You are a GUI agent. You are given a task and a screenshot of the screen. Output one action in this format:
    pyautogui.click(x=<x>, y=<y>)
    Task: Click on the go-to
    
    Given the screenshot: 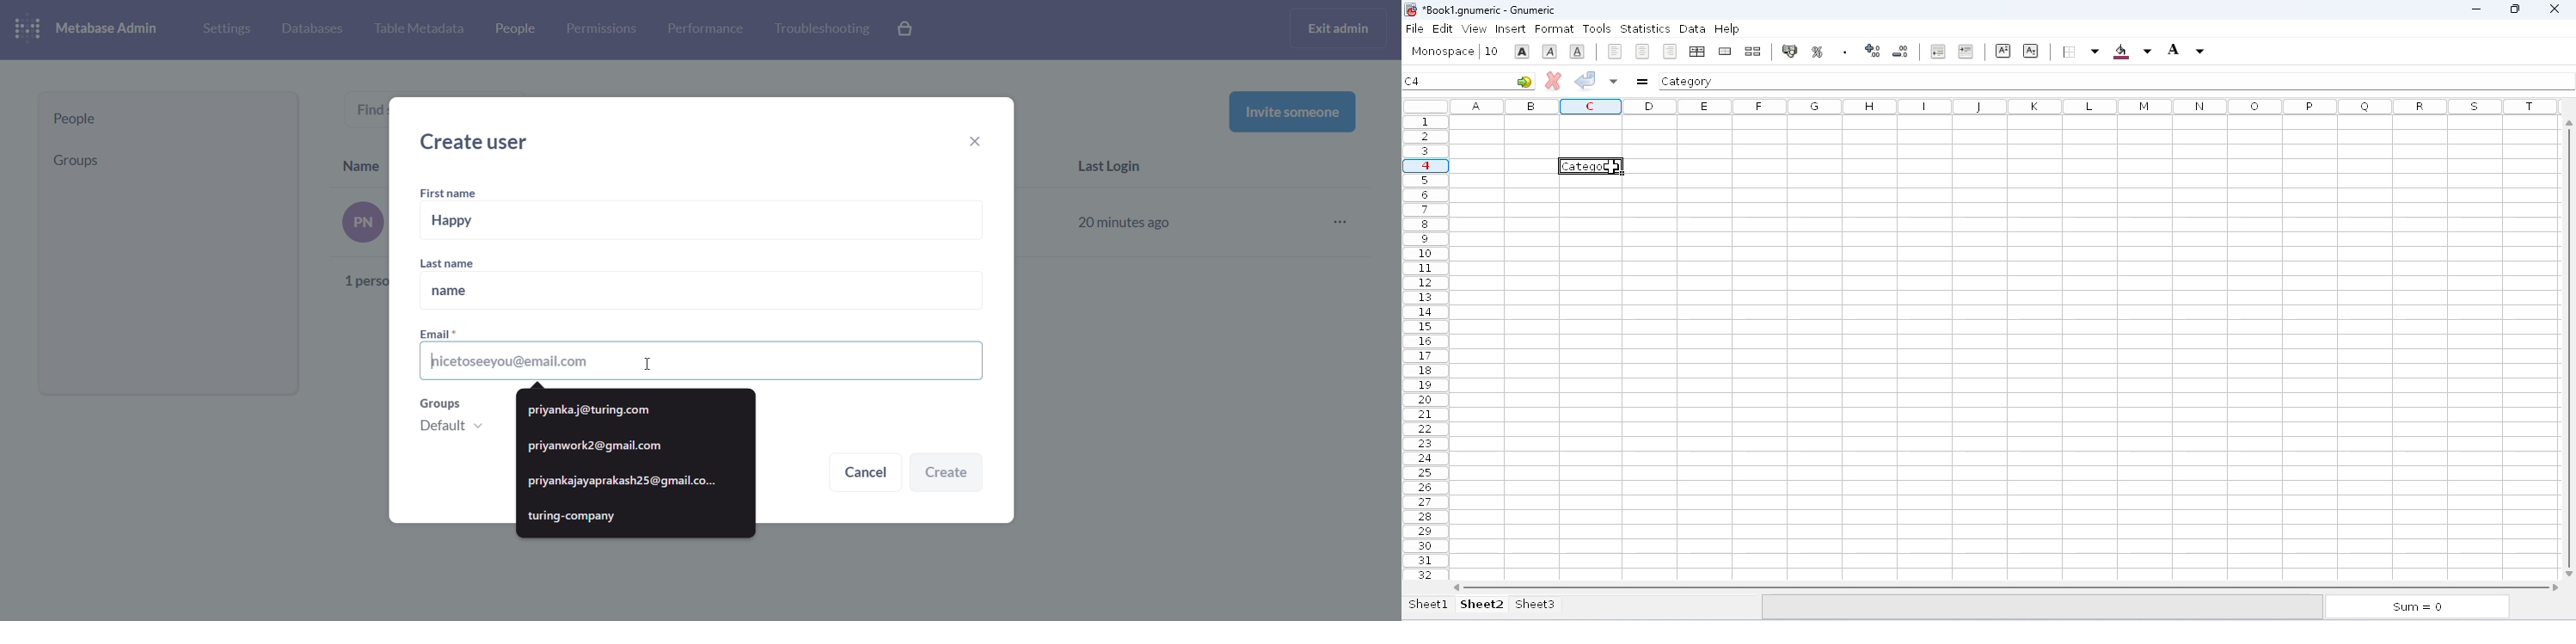 What is the action you would take?
    pyautogui.click(x=1524, y=81)
    